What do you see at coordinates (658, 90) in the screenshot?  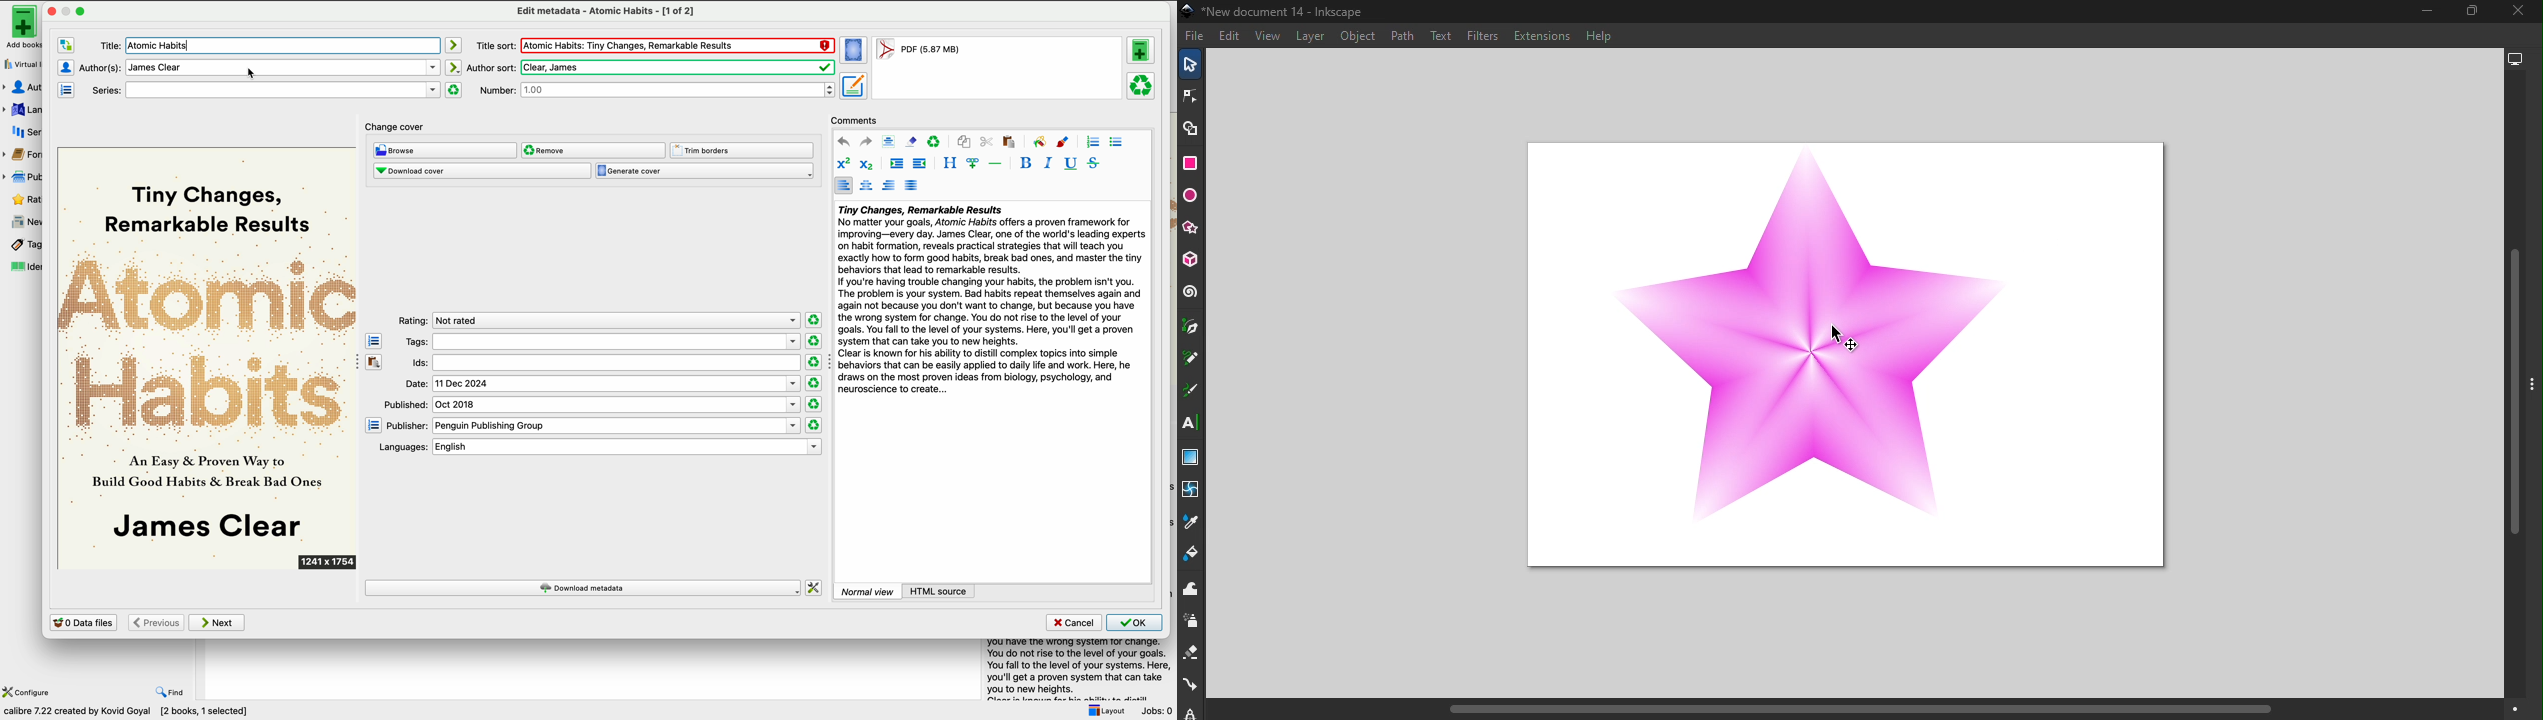 I see `number` at bounding box center [658, 90].